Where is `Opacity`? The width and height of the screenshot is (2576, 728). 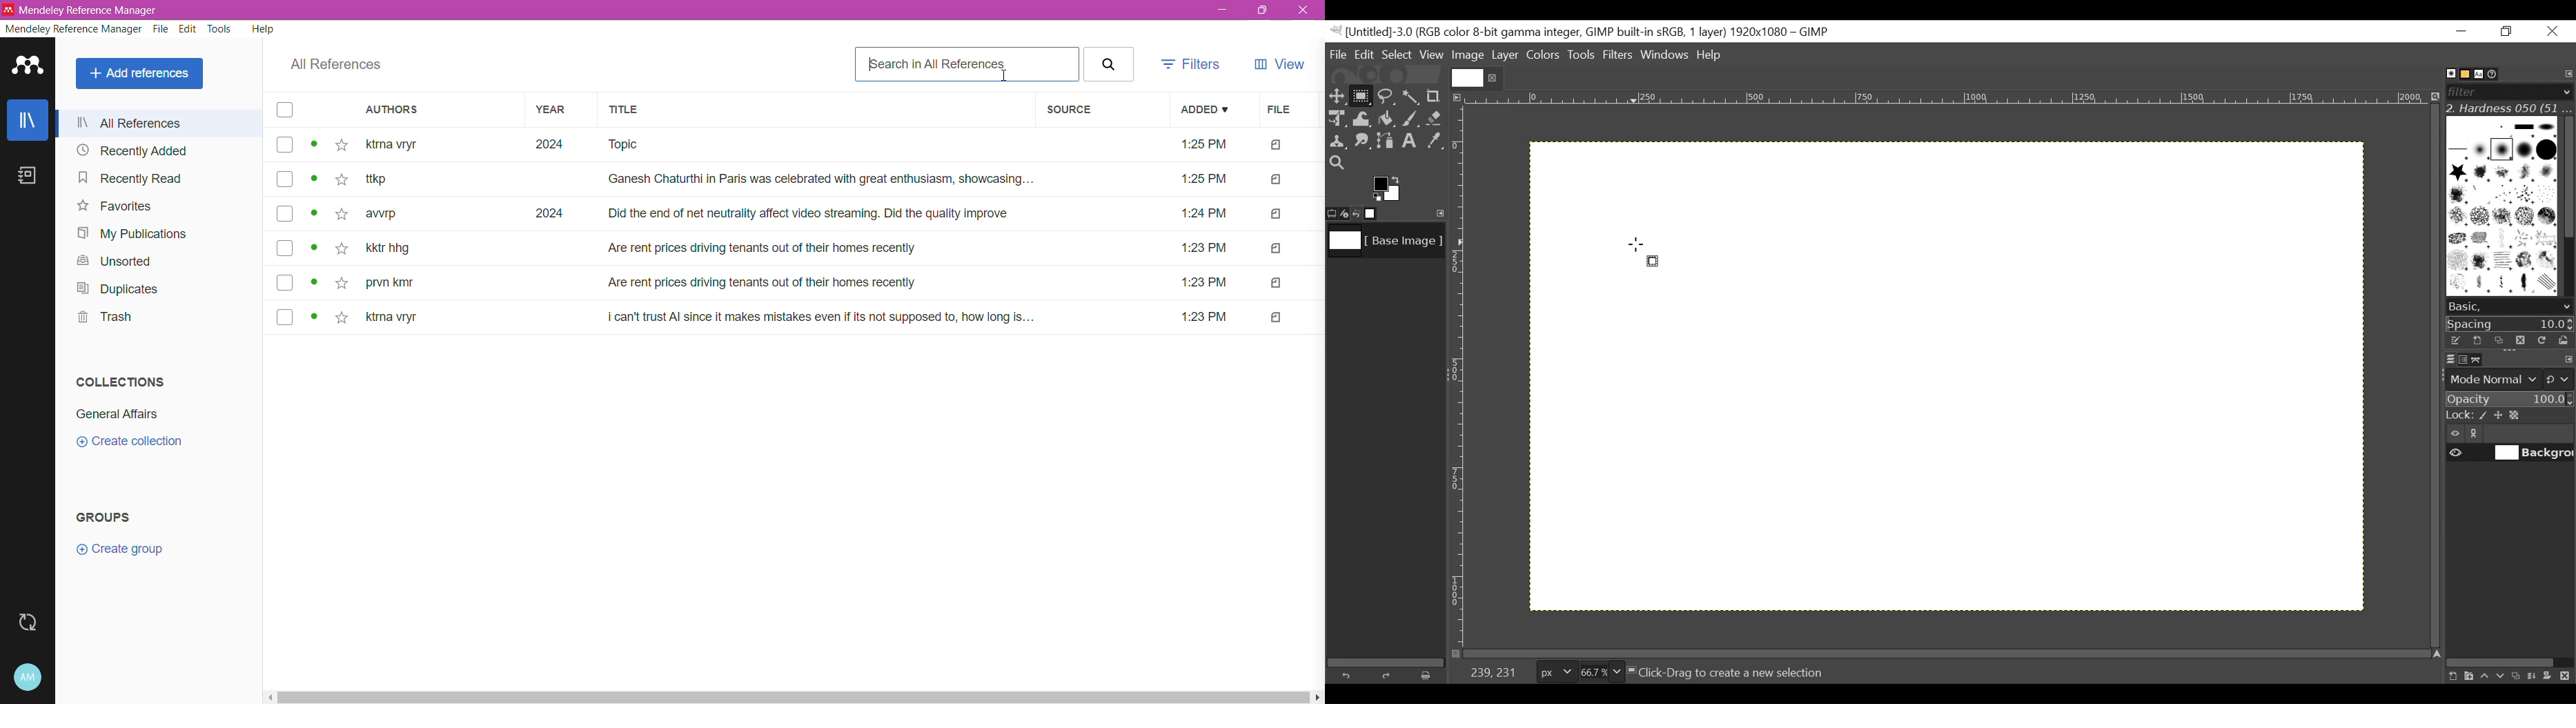
Opacity is located at coordinates (2508, 400).